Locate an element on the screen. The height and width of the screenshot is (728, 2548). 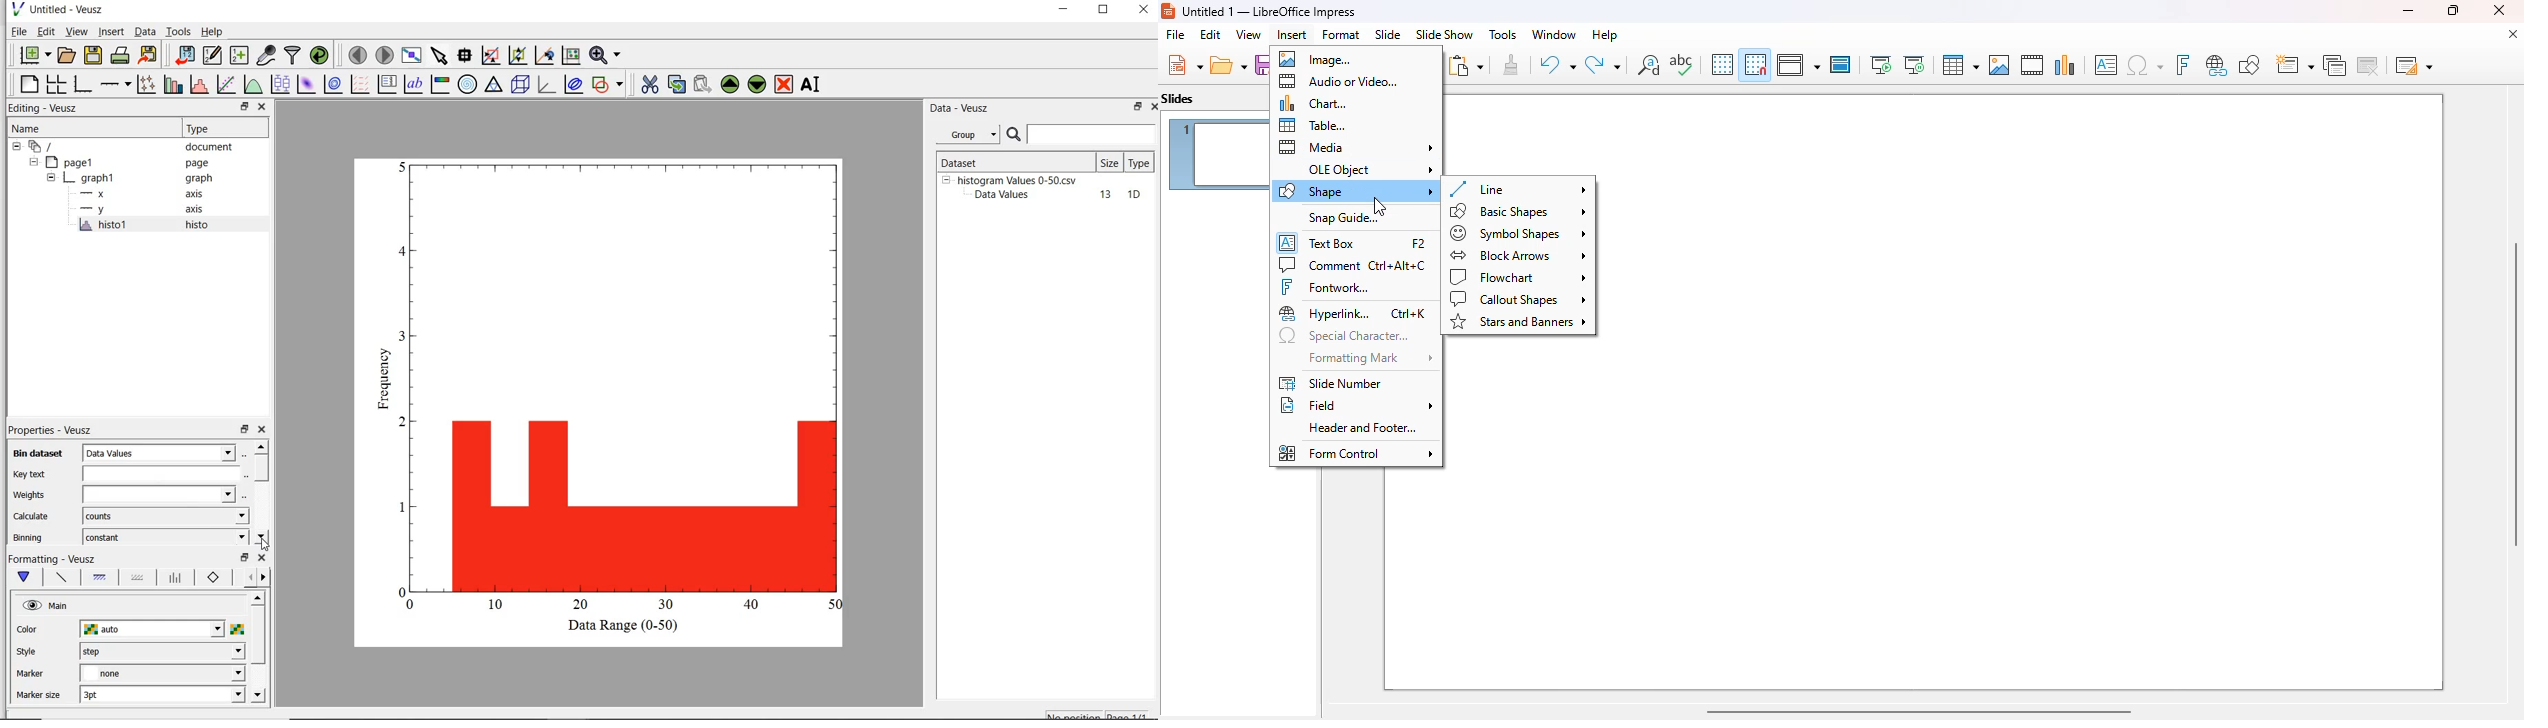
slide 1 is located at coordinates (2028, 392).